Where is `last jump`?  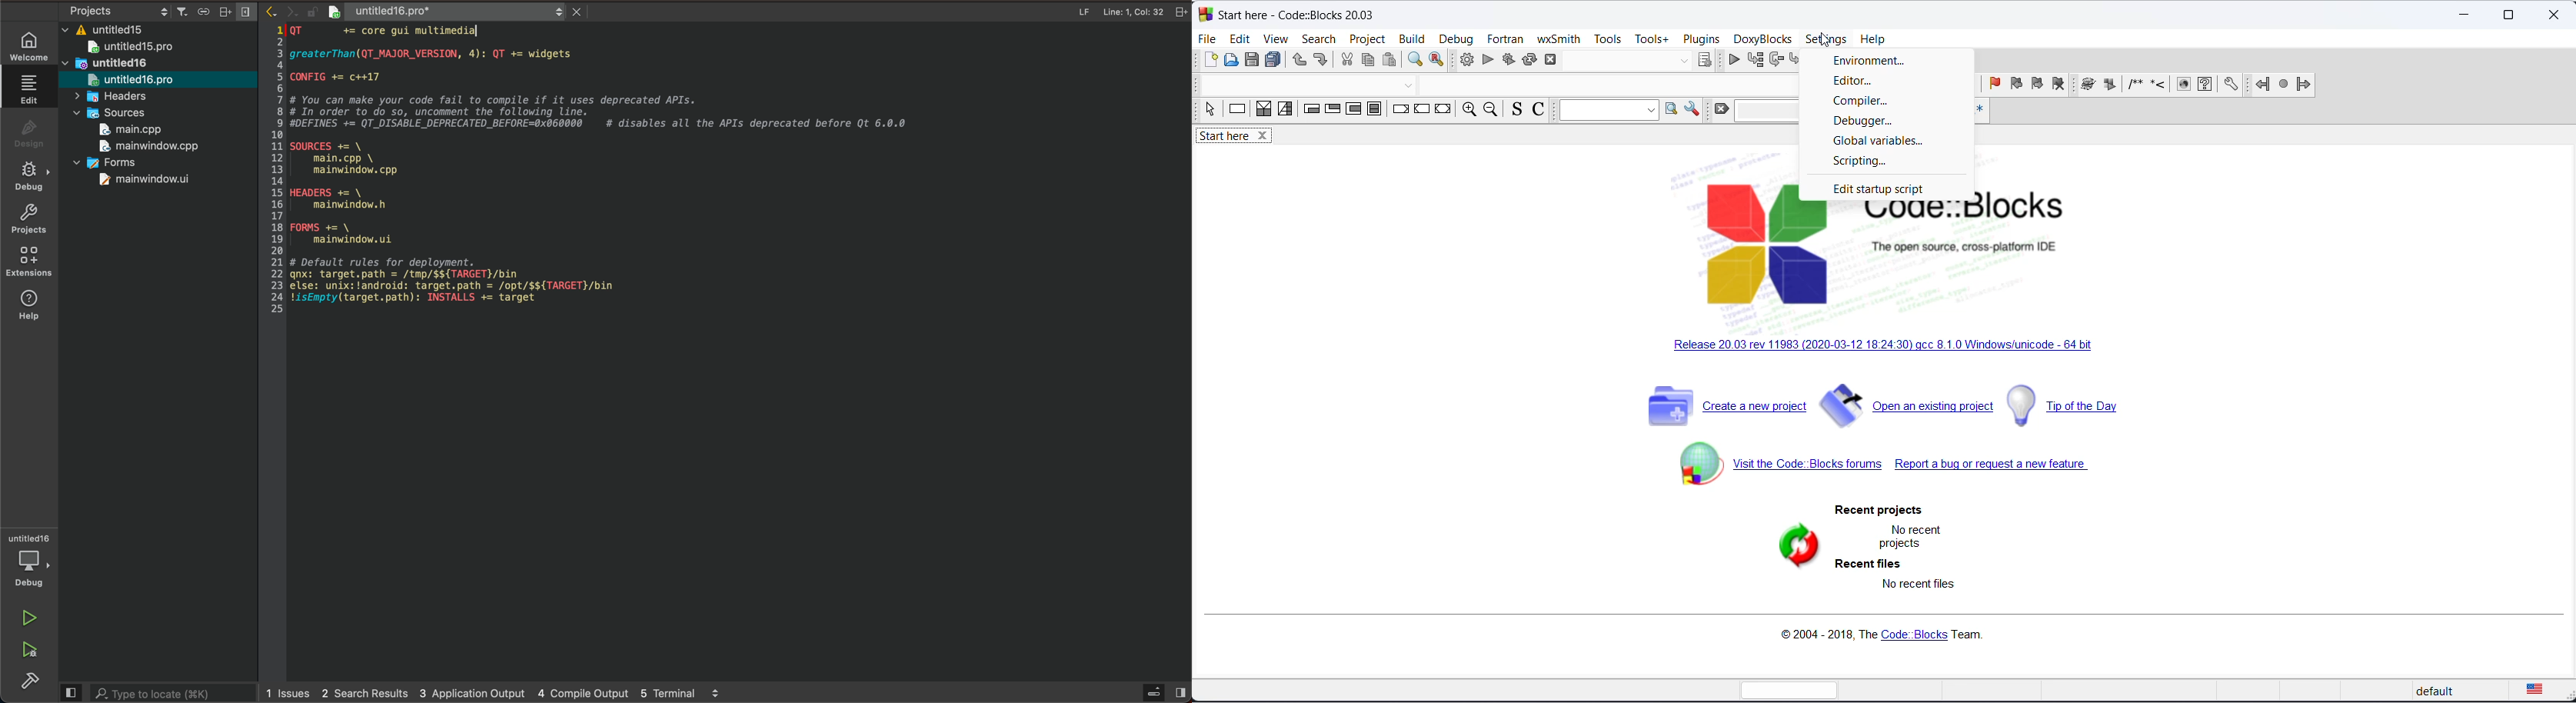
last jump is located at coordinates (2284, 85).